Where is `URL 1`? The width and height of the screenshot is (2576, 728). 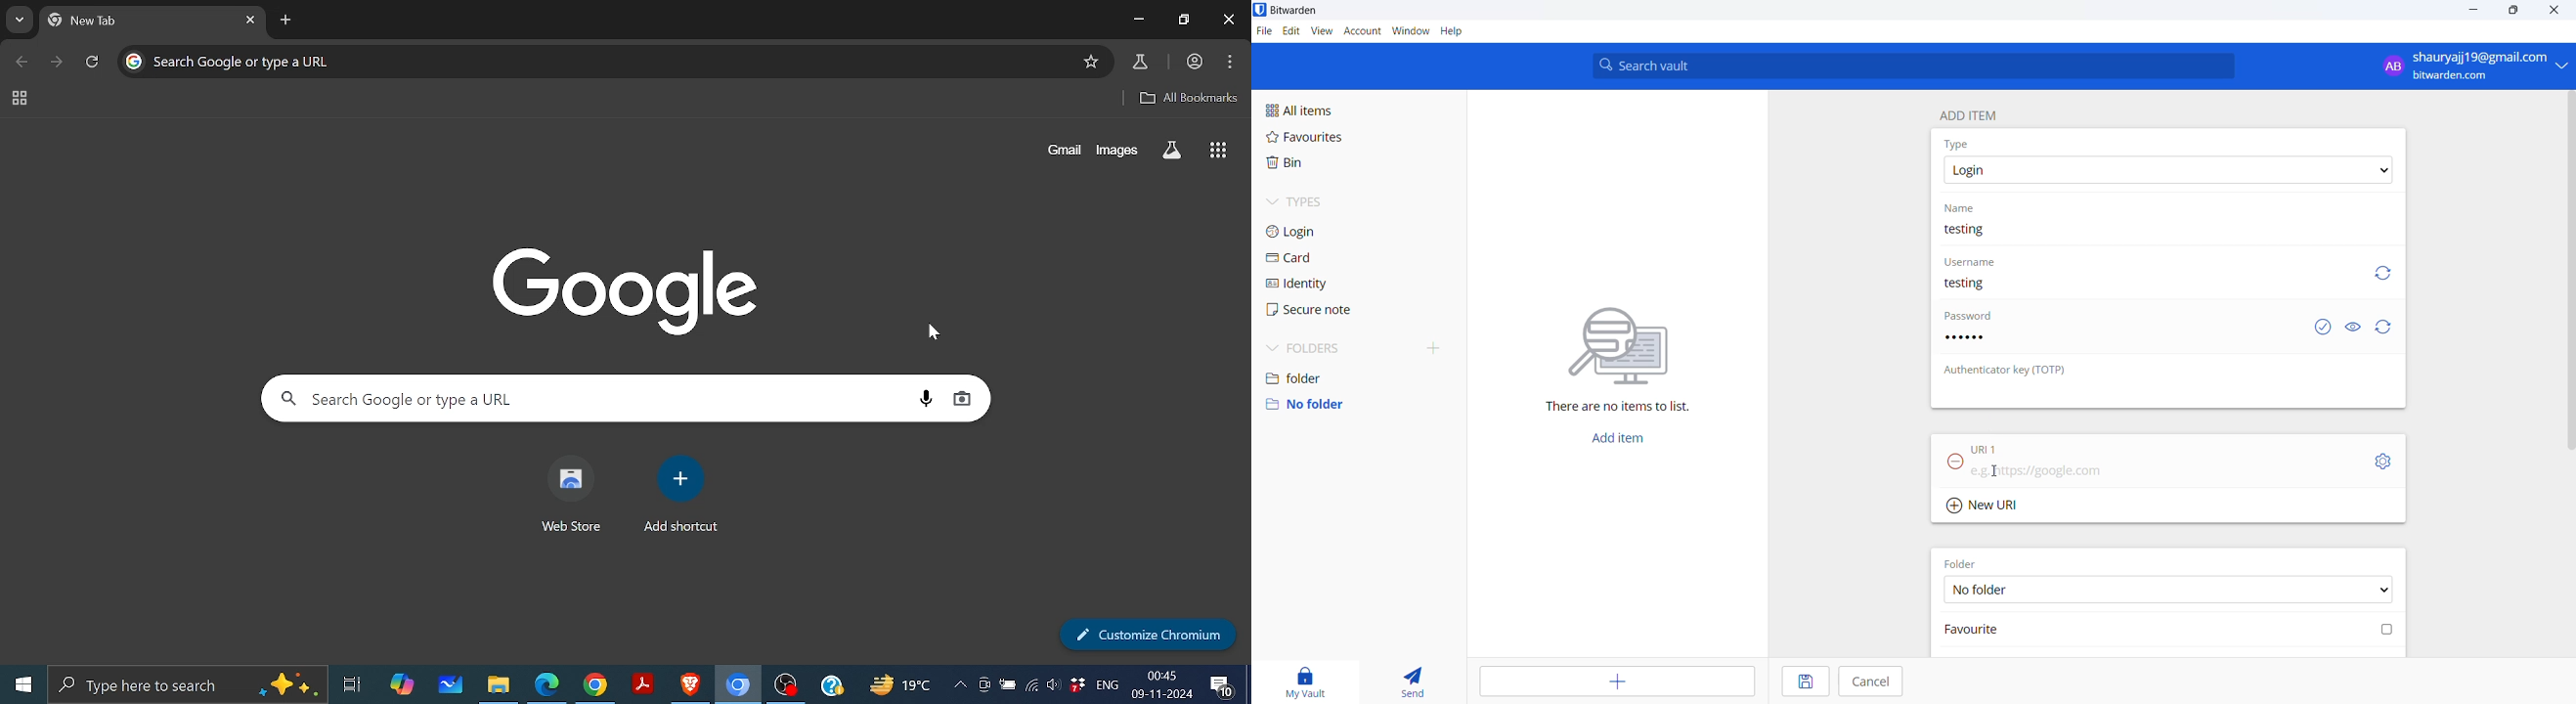 URL 1 is located at coordinates (2009, 448).